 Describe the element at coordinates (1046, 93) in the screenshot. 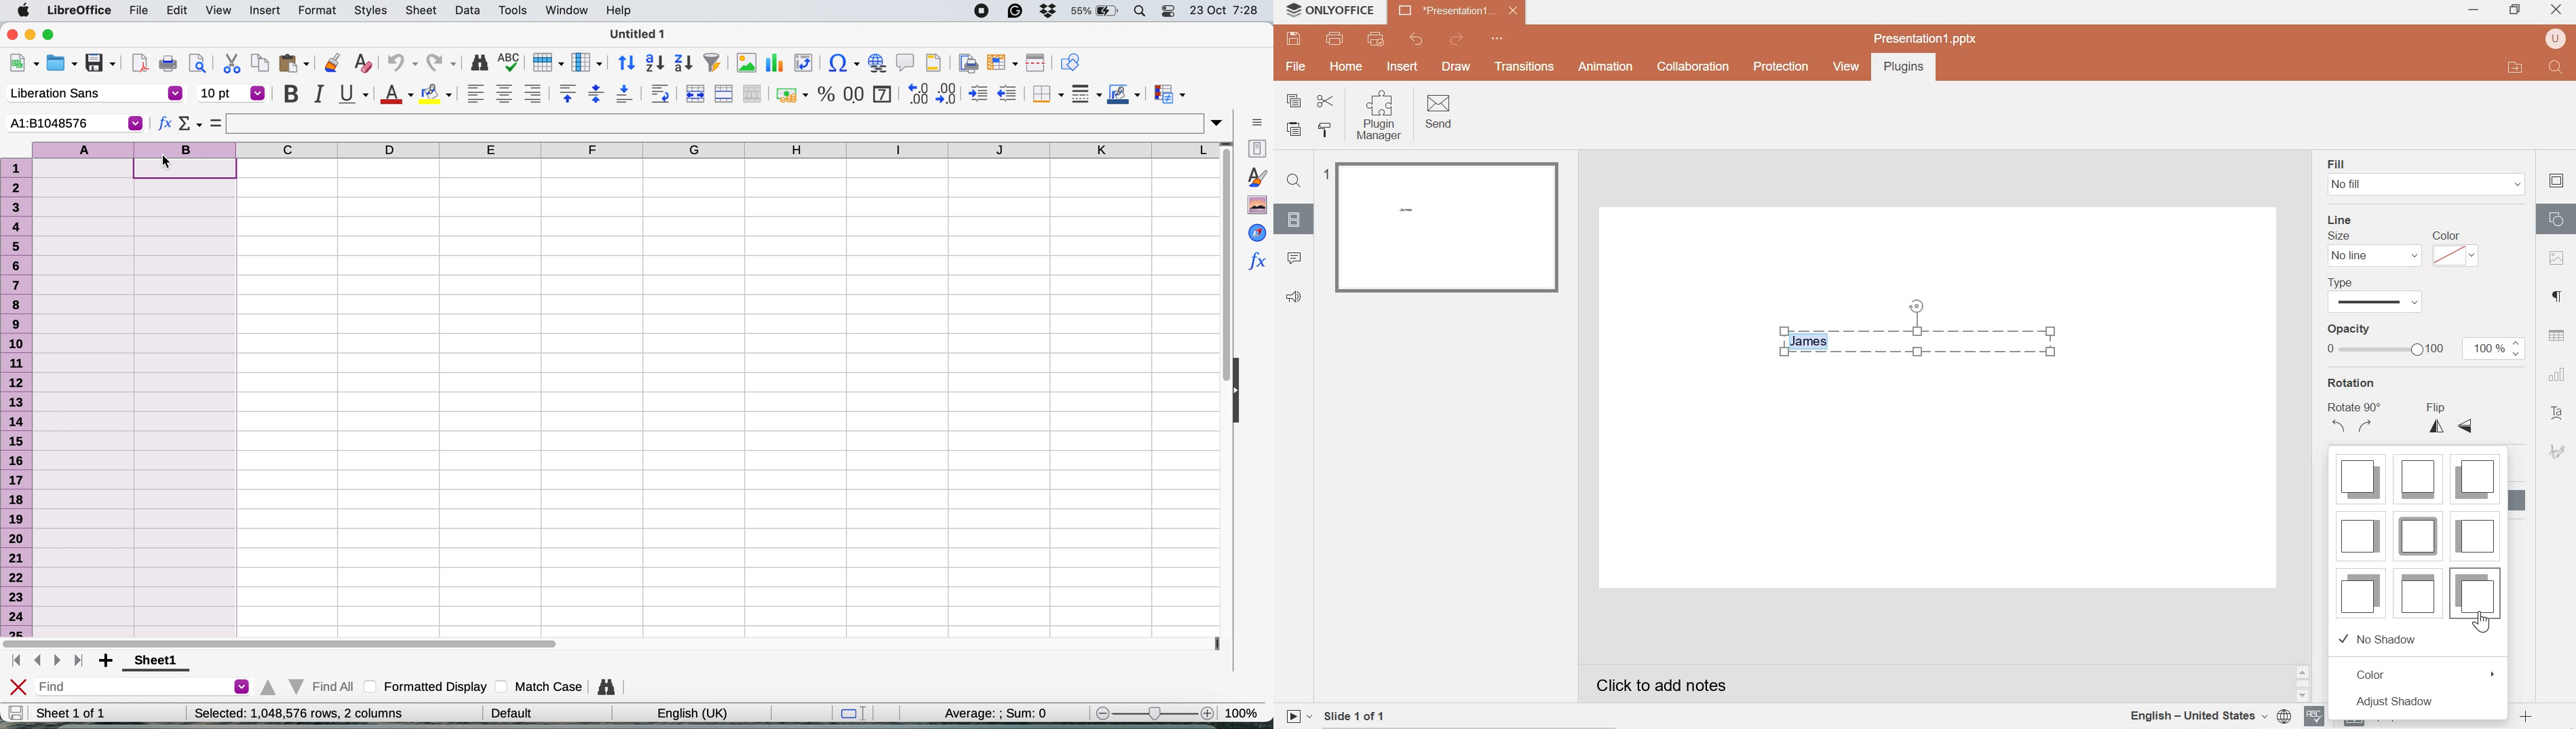

I see `borders` at that location.